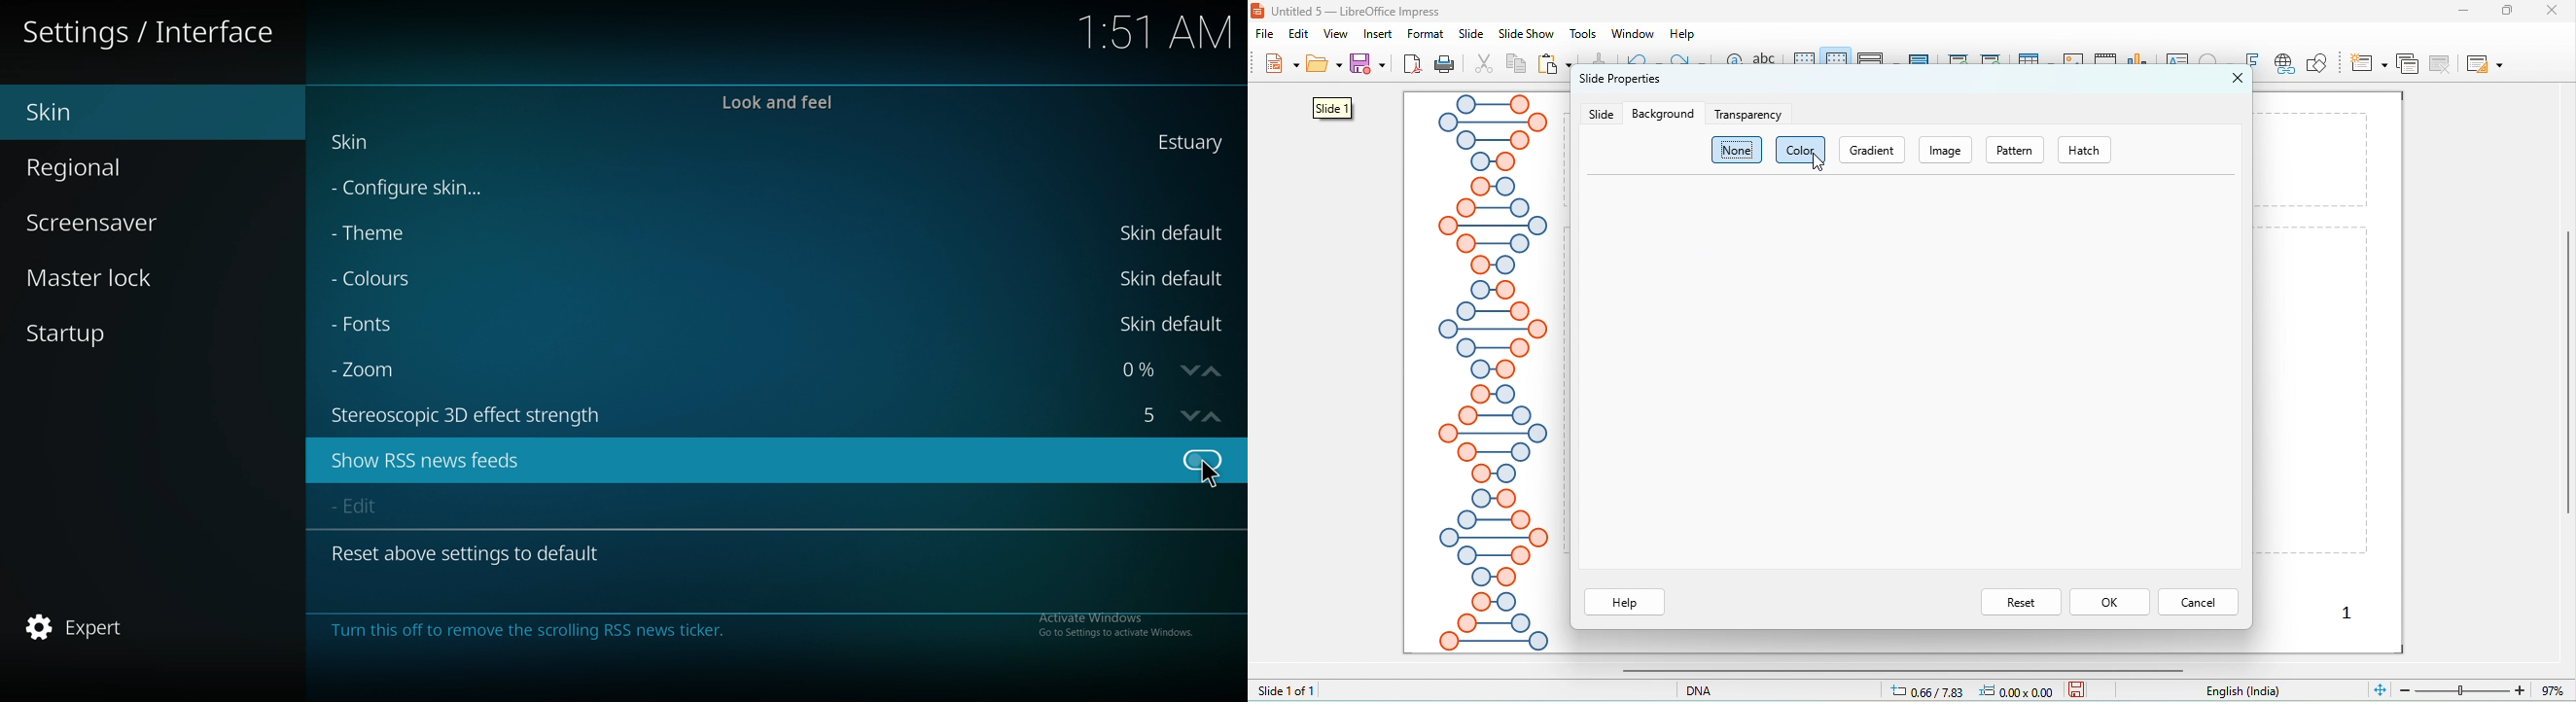 The height and width of the screenshot is (728, 2576). I want to click on file, so click(1269, 36).